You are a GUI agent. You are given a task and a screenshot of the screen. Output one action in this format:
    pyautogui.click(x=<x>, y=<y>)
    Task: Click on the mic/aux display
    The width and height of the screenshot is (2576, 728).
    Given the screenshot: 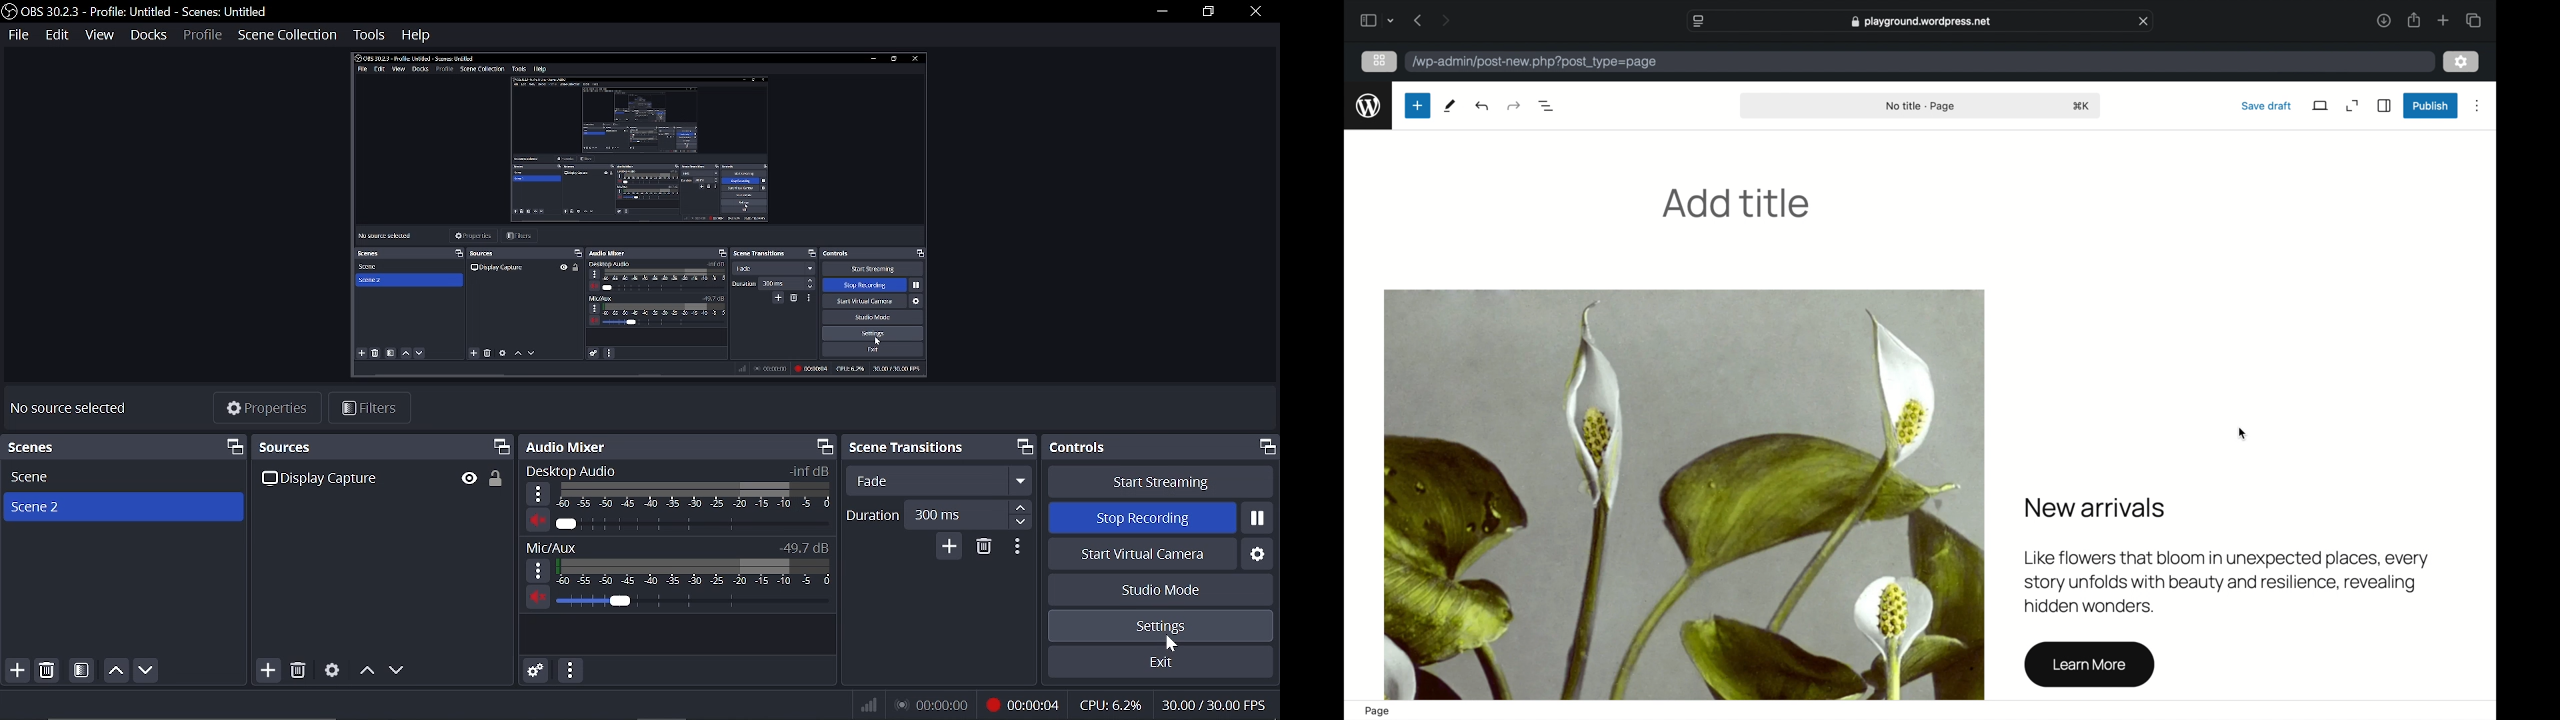 What is the action you would take?
    pyautogui.click(x=695, y=569)
    